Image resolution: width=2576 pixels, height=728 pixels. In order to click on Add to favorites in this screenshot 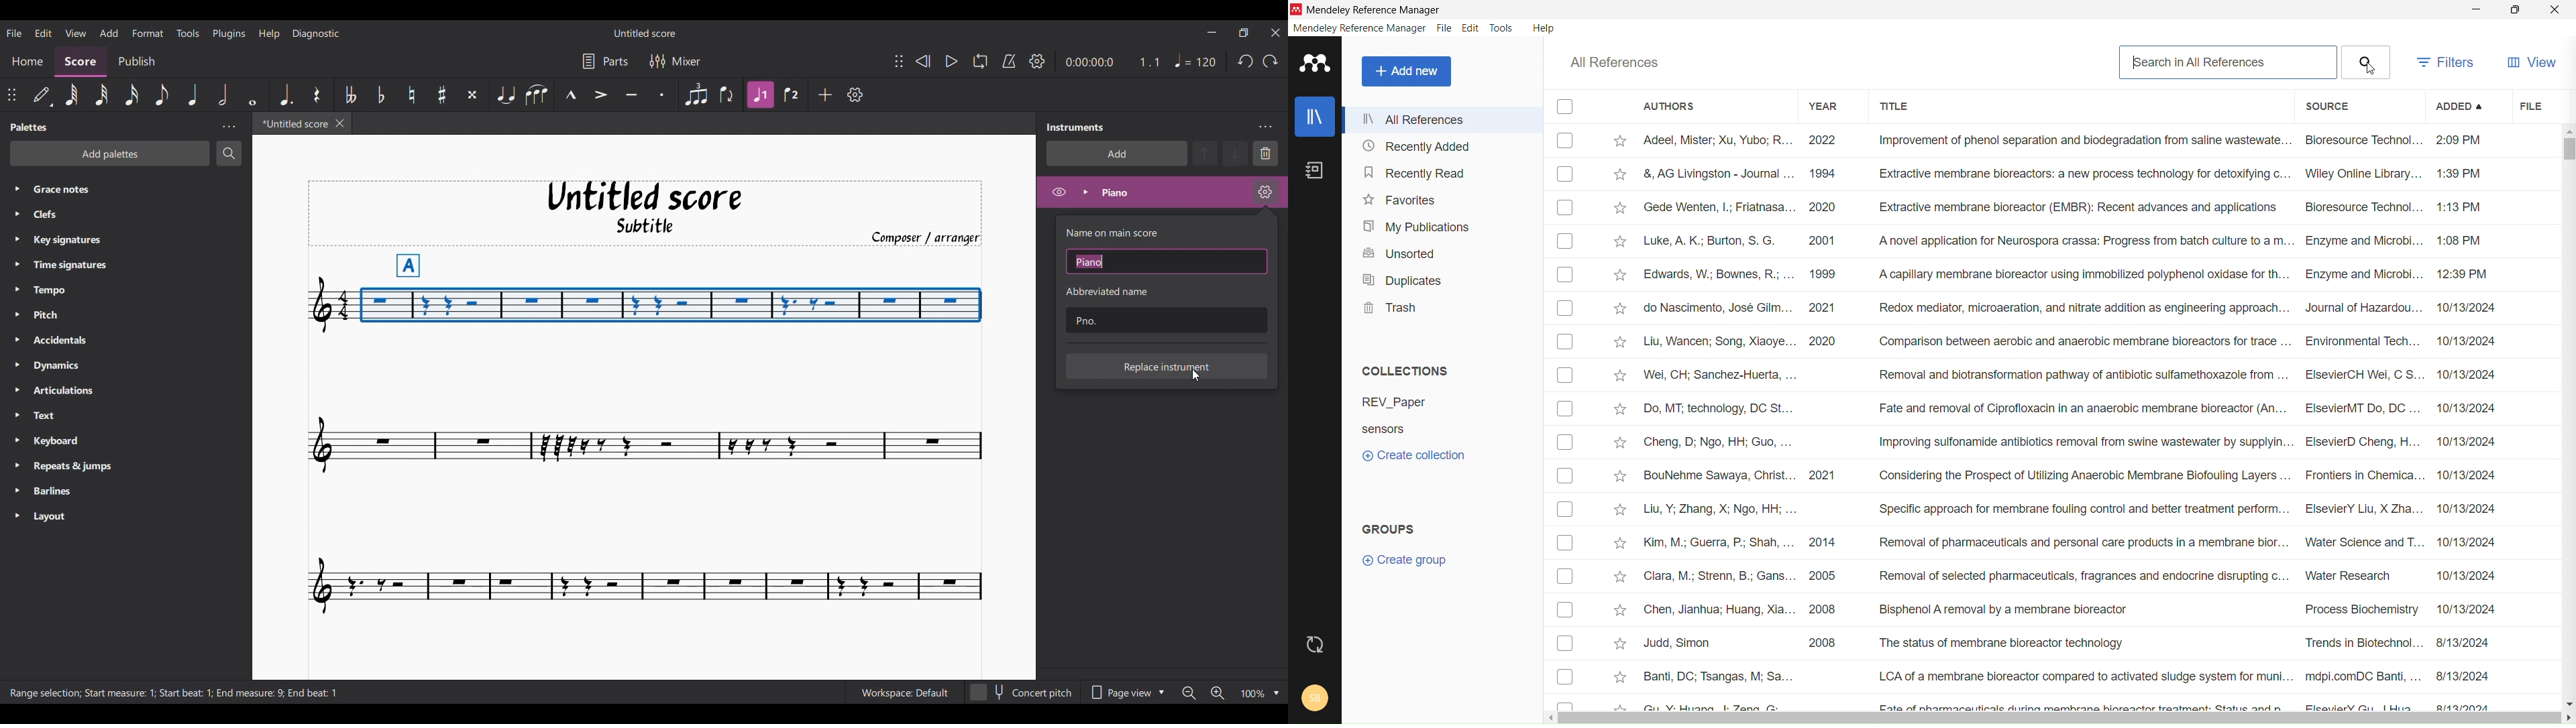, I will do `click(1617, 241)`.